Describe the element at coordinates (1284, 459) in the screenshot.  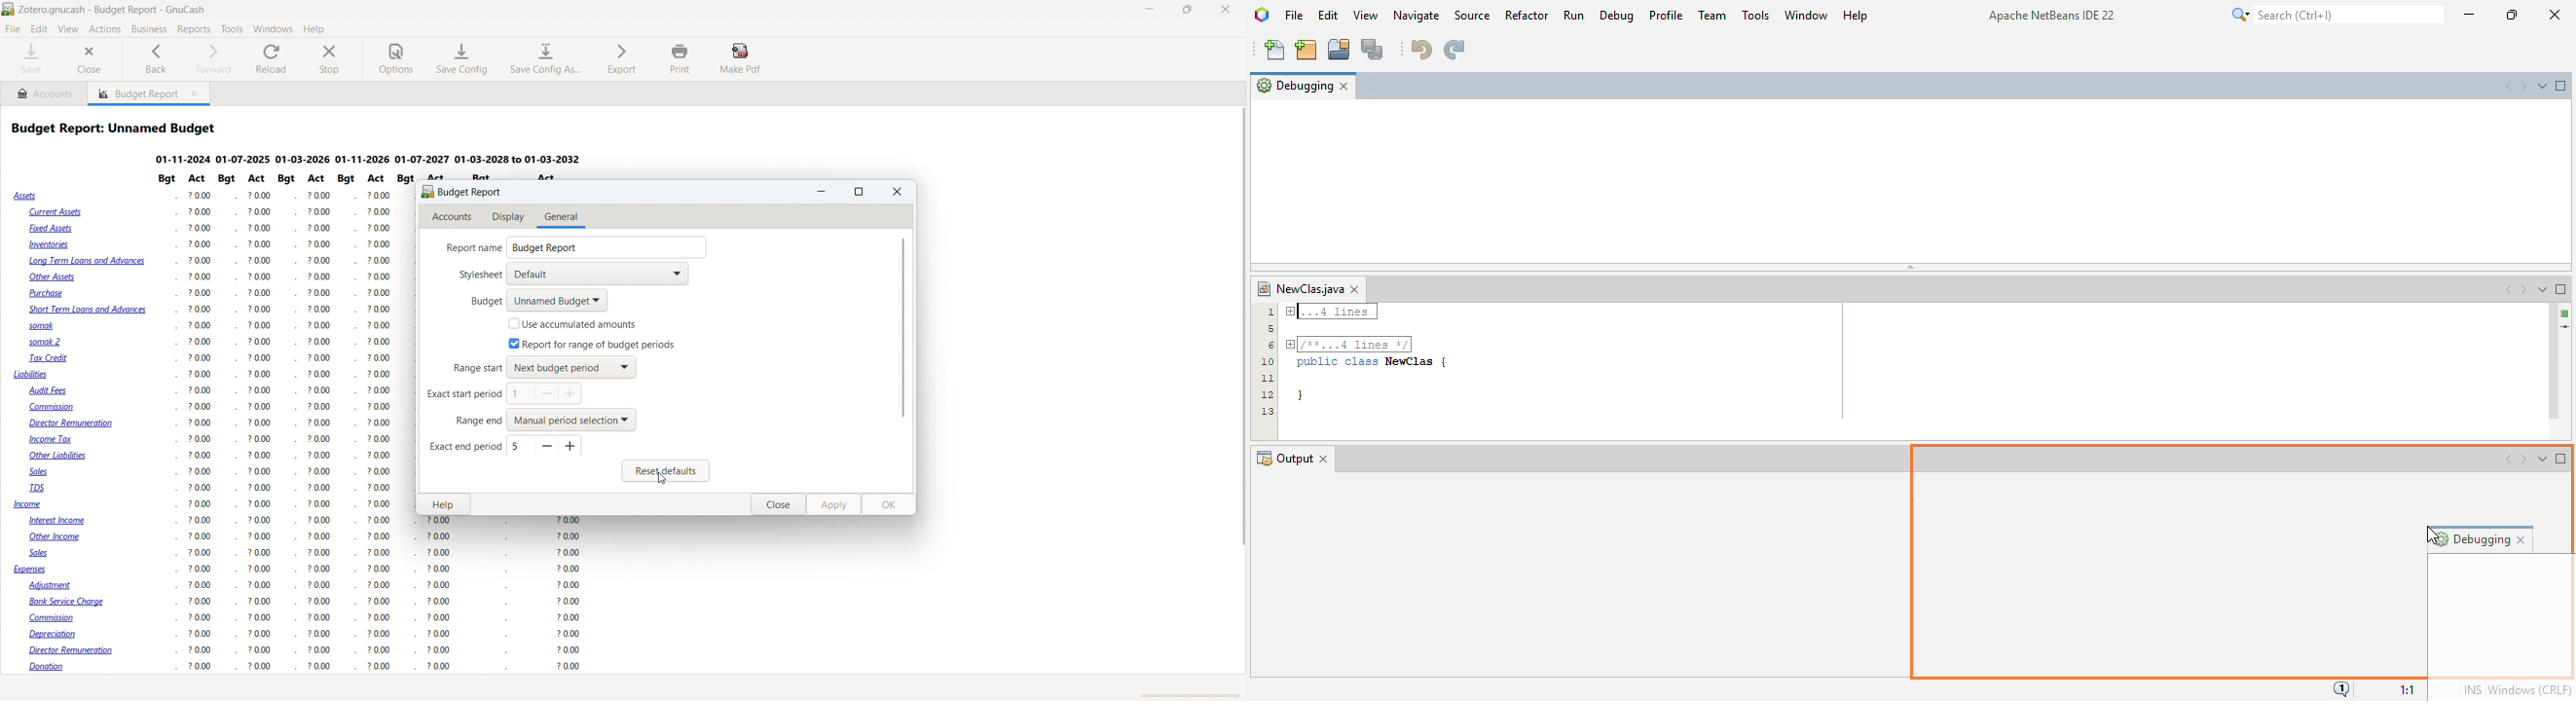
I see `output` at that location.